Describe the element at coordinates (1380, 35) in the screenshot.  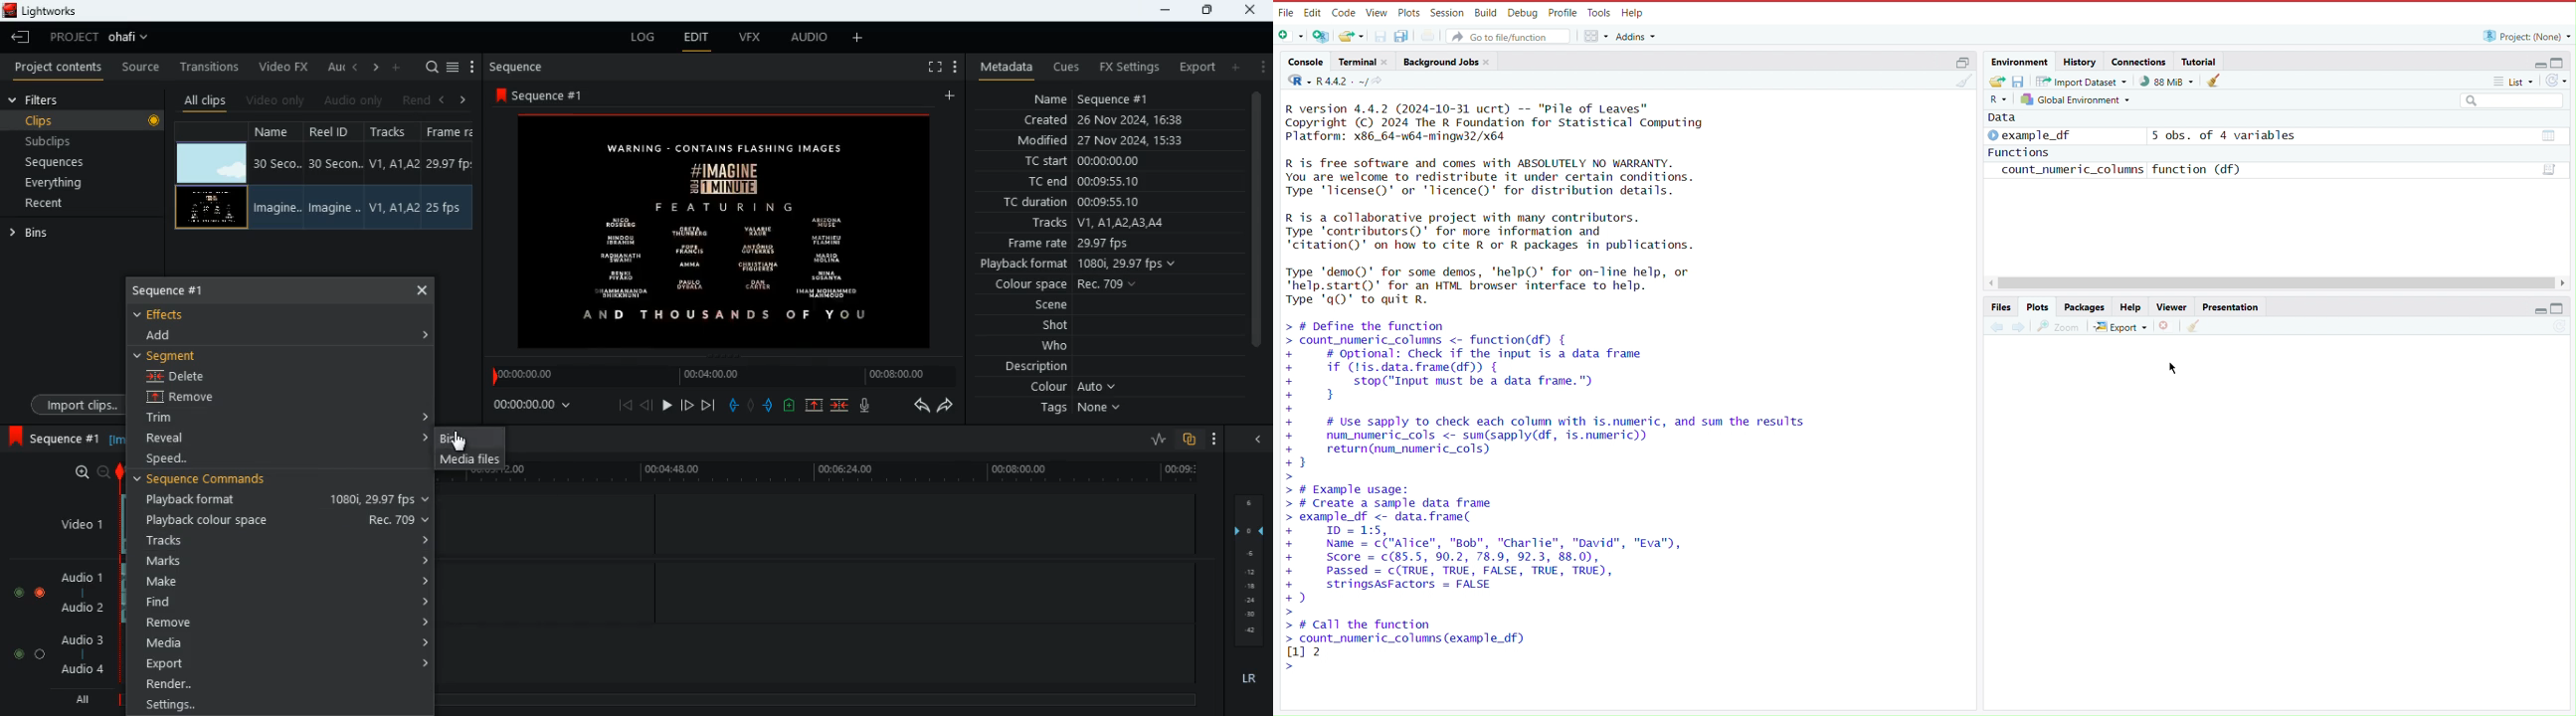
I see `Save current document (Ctrl + S)` at that location.